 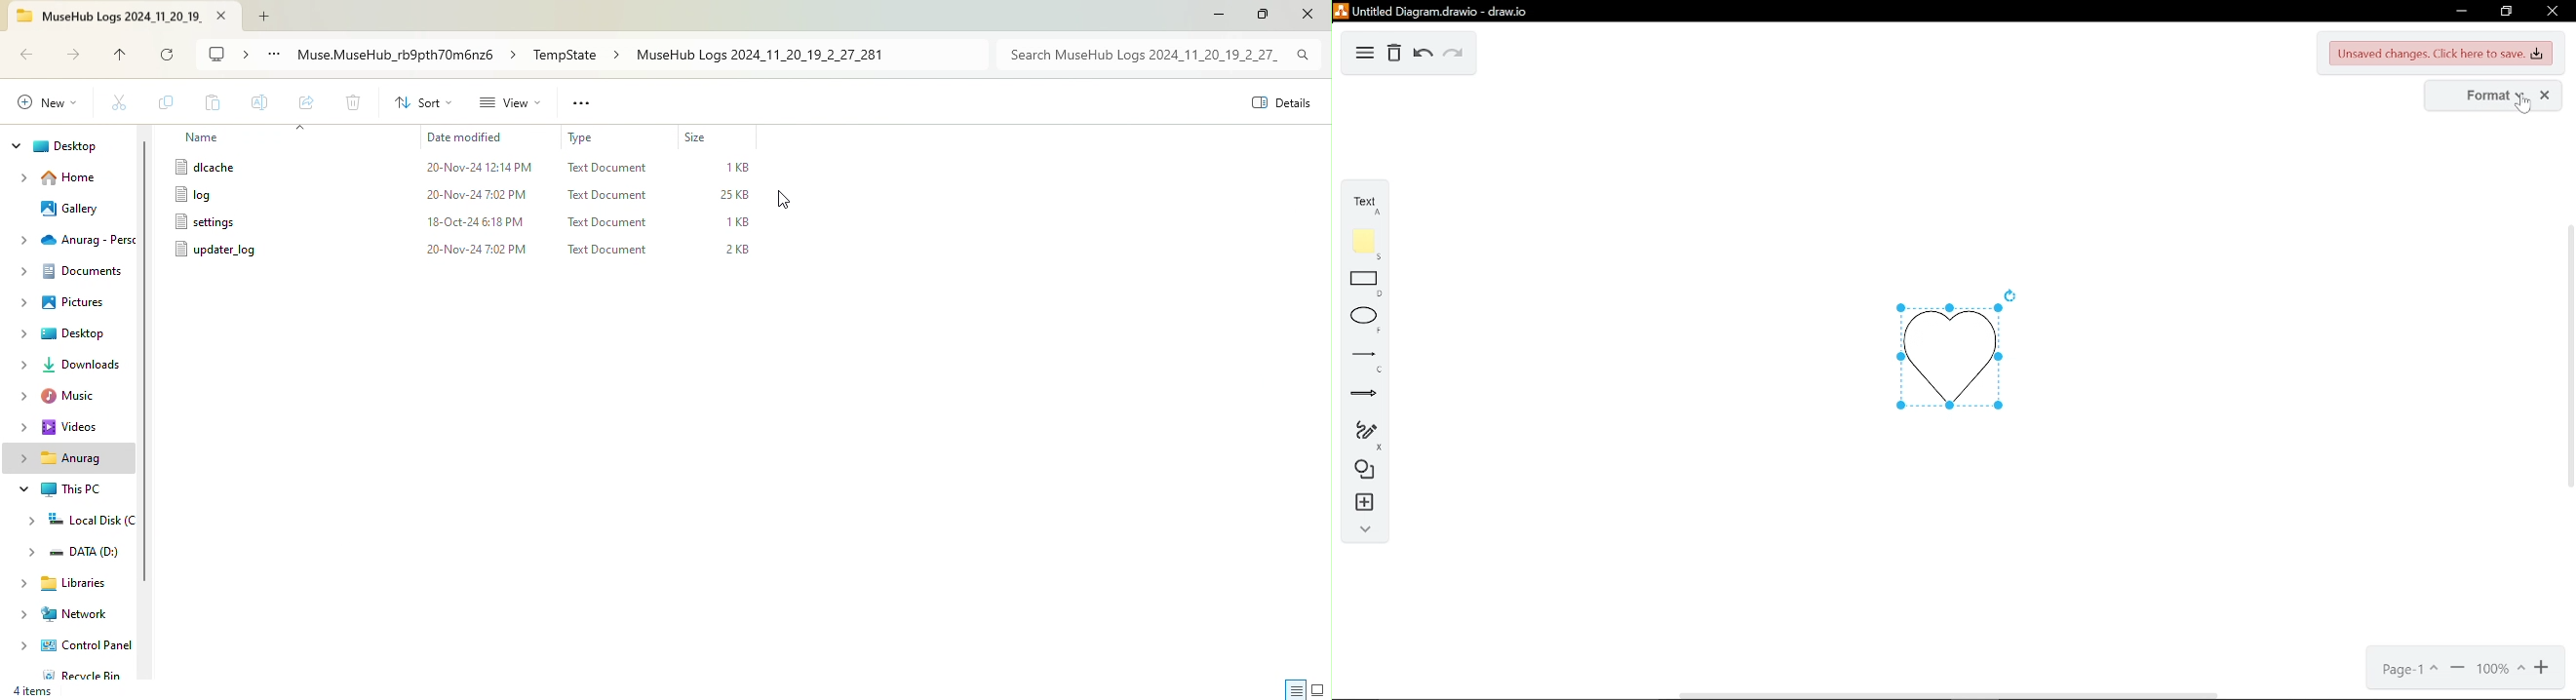 What do you see at coordinates (69, 461) in the screenshot?
I see `Personal folder` at bounding box center [69, 461].